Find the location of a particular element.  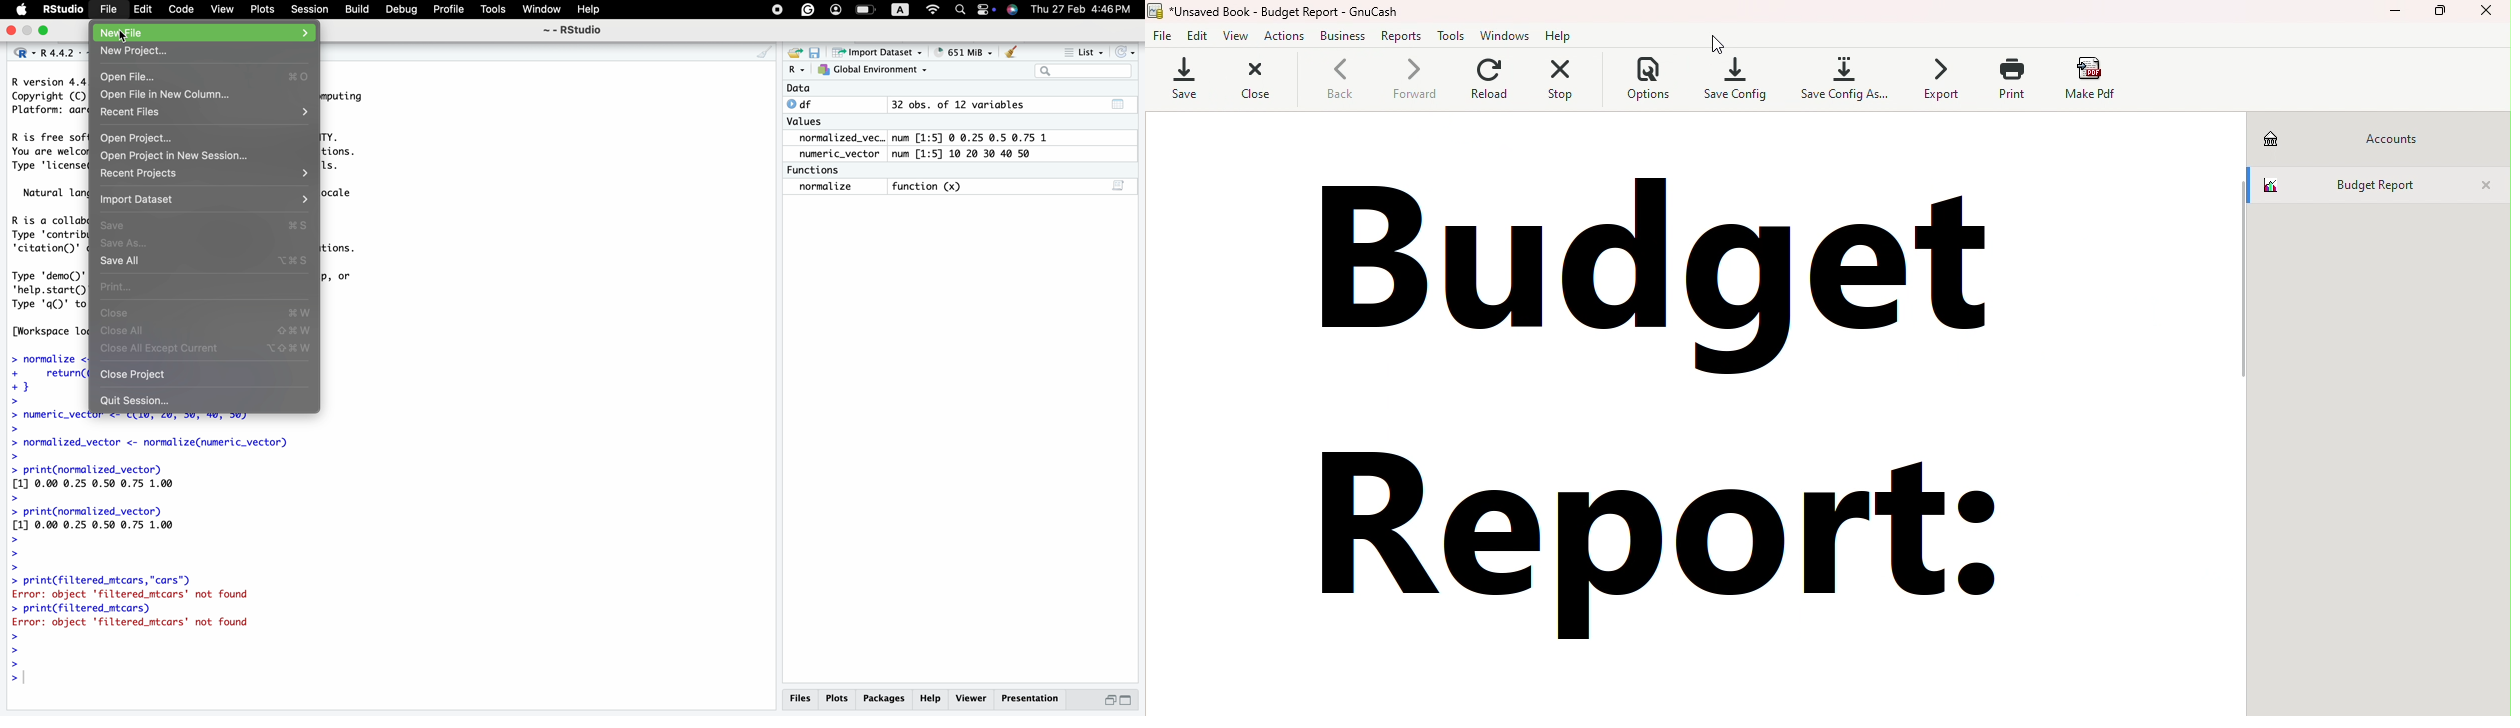

© df 32 obs. of 12 variables is located at coordinates (952, 104).